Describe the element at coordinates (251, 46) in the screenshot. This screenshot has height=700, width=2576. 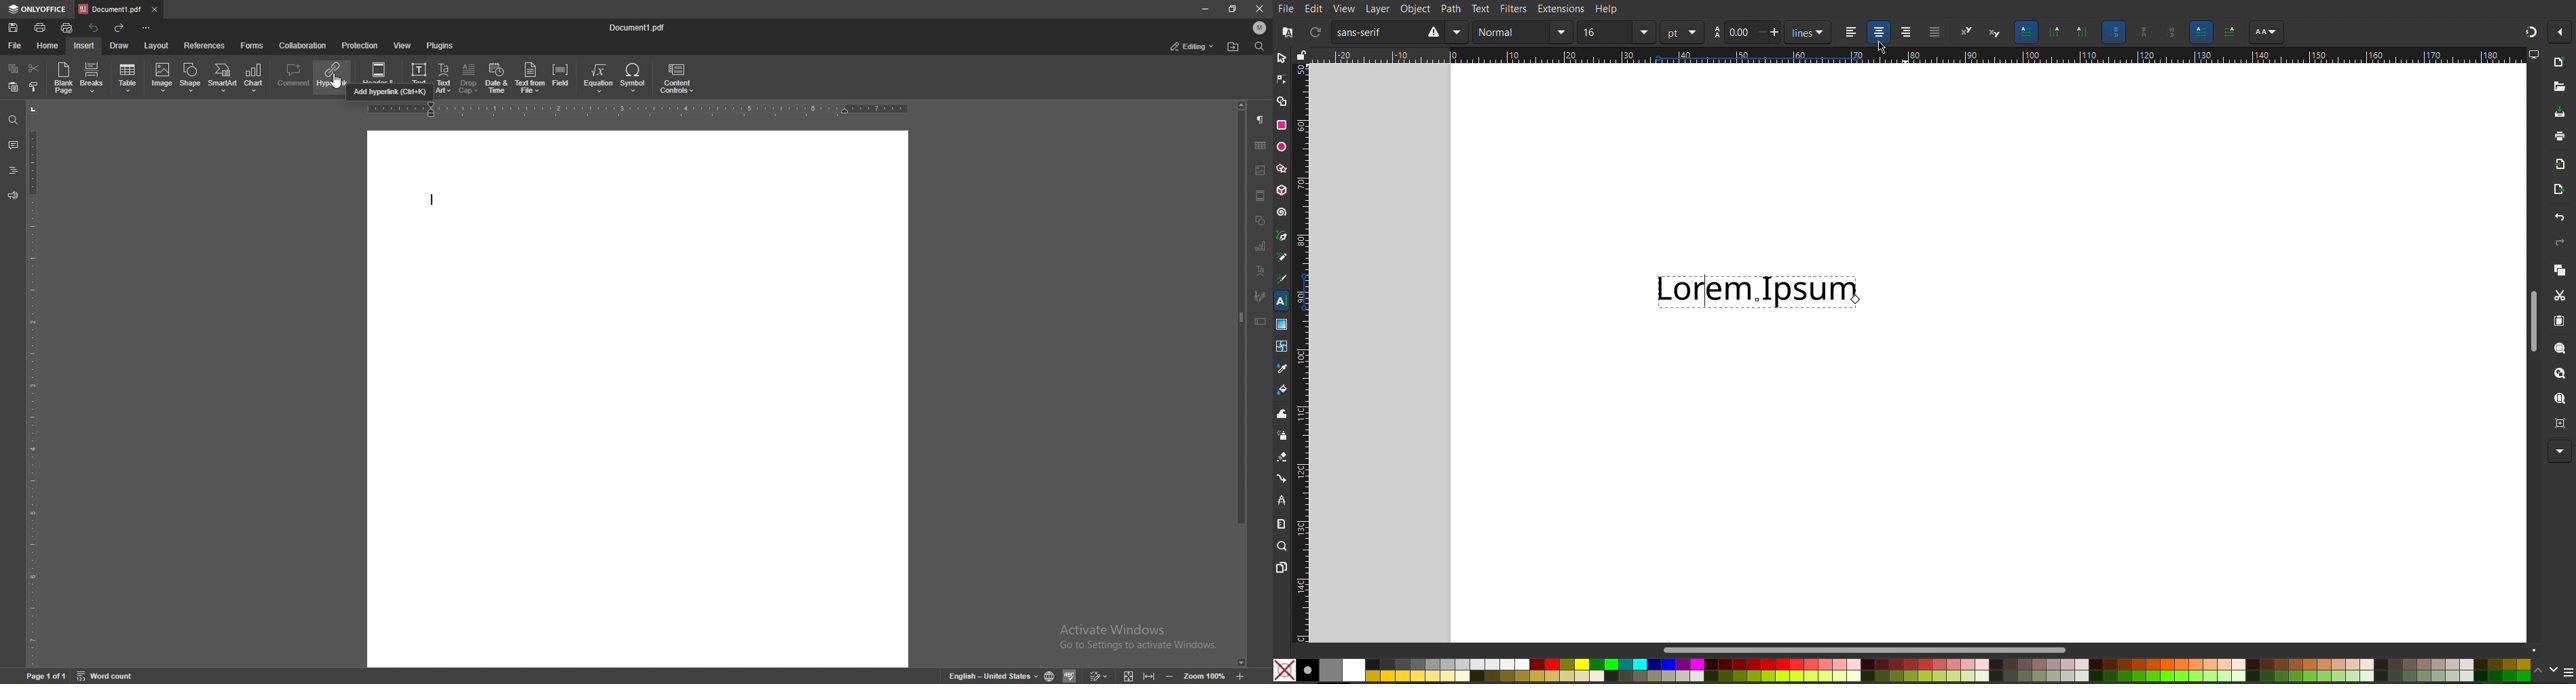
I see `forms` at that location.